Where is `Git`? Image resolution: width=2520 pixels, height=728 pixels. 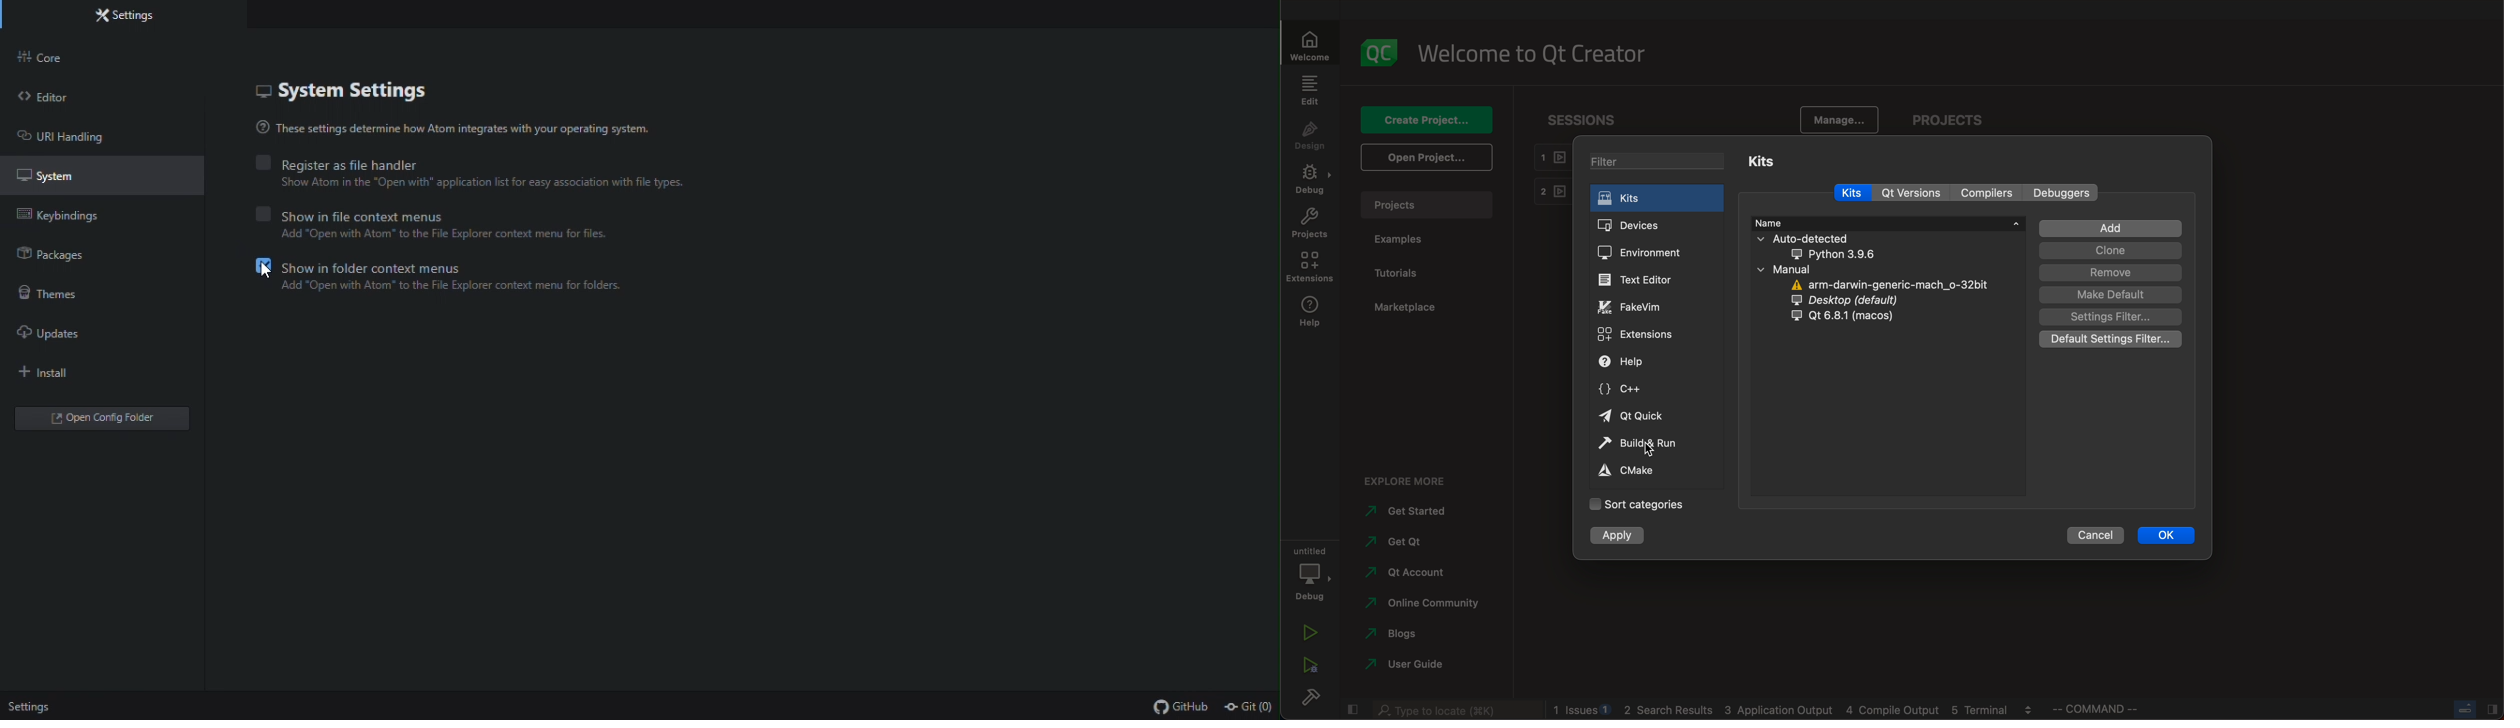 Git is located at coordinates (1250, 705).